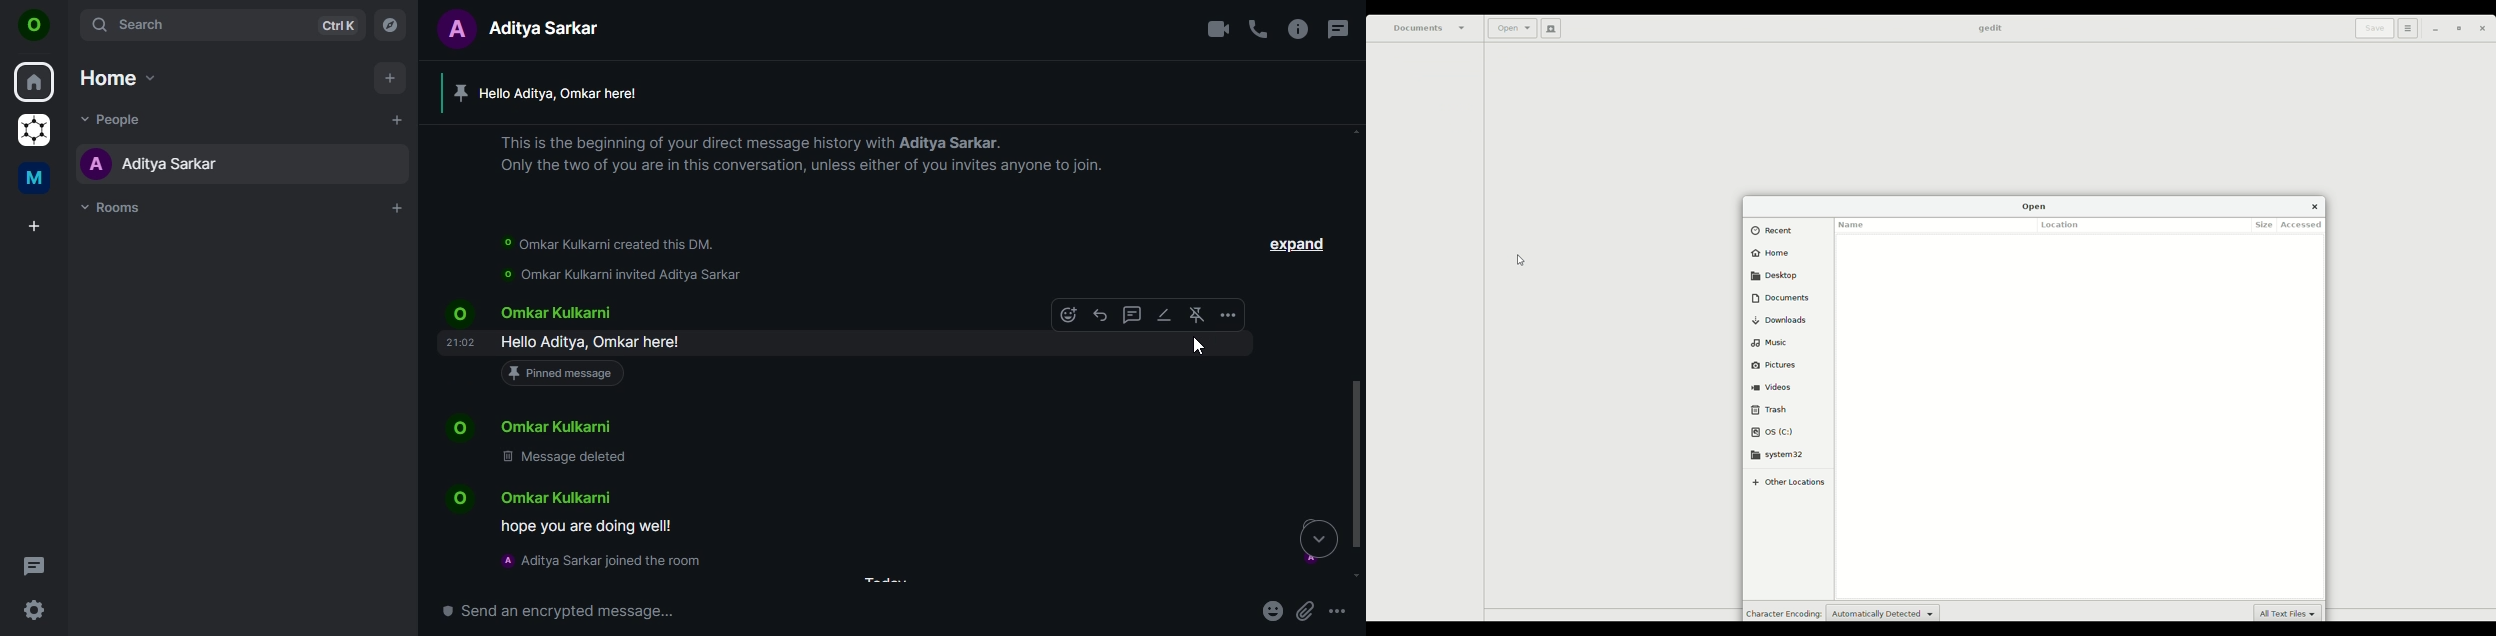 Image resolution: width=2520 pixels, height=644 pixels. I want to click on video call, so click(1218, 29).